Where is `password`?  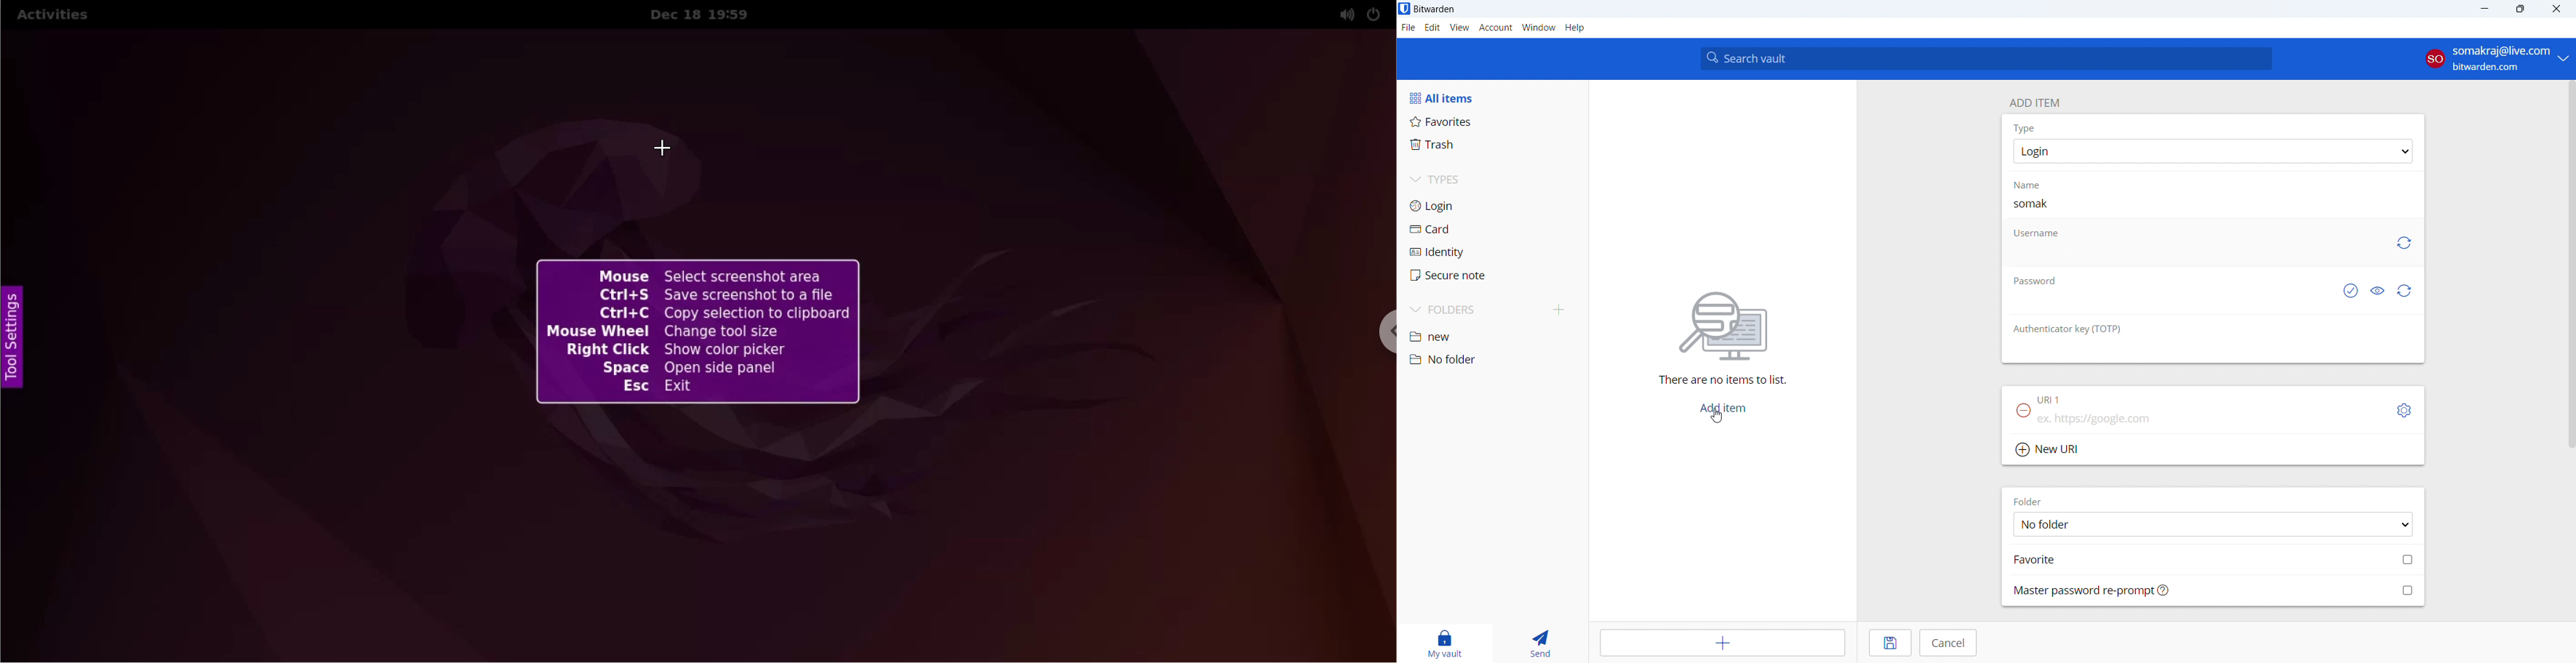
password is located at coordinates (2034, 279).